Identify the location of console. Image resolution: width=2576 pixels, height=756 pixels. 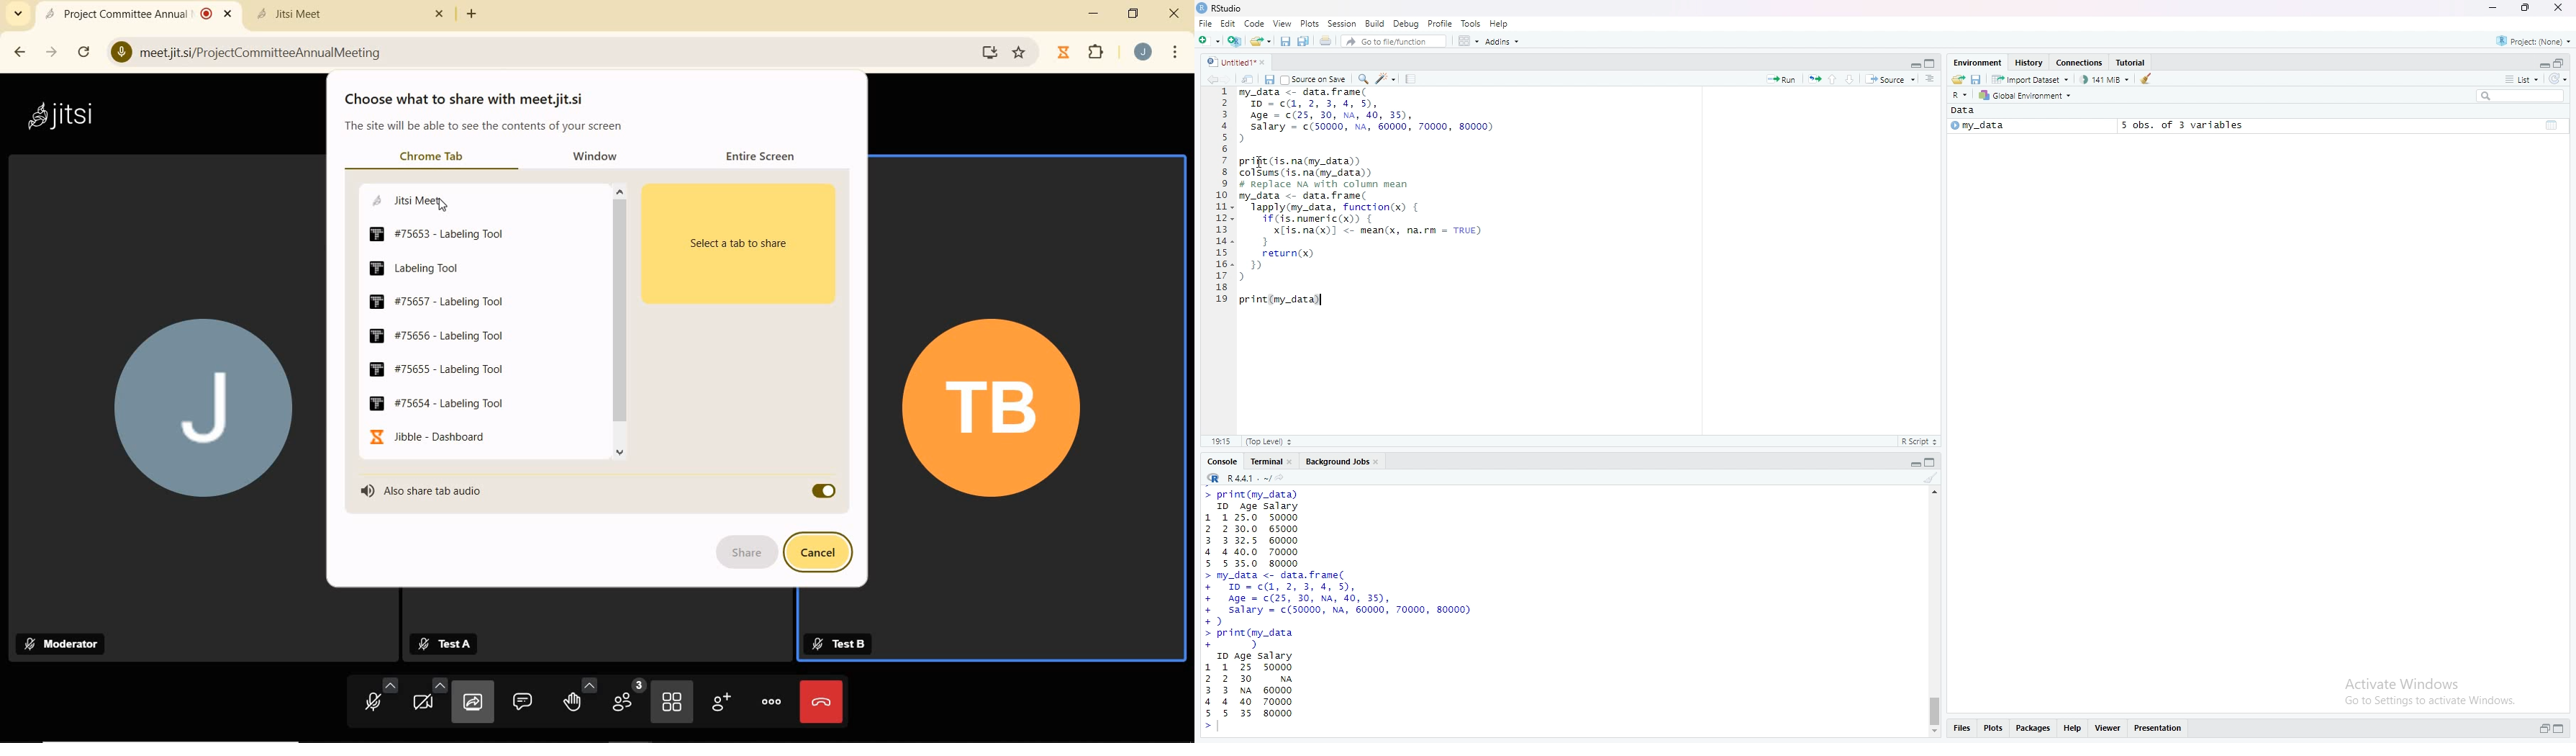
(1224, 462).